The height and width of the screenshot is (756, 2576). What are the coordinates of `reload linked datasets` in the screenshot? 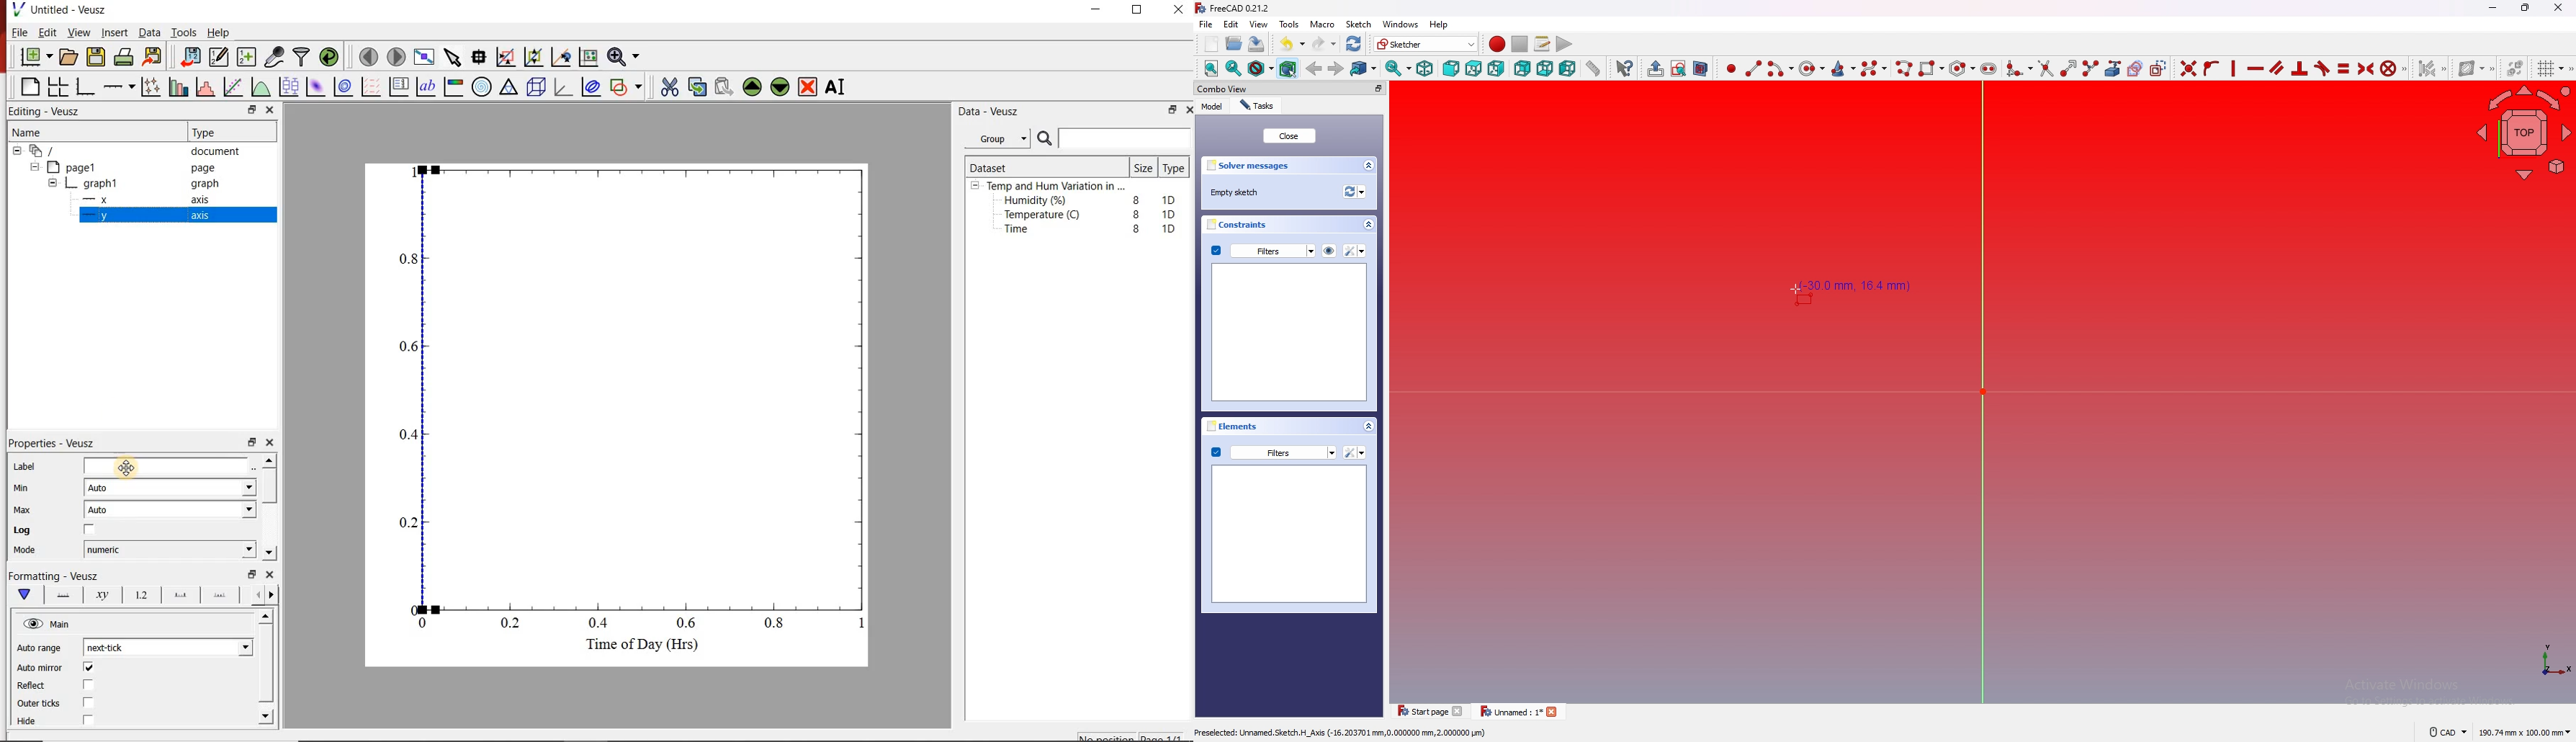 It's located at (329, 58).